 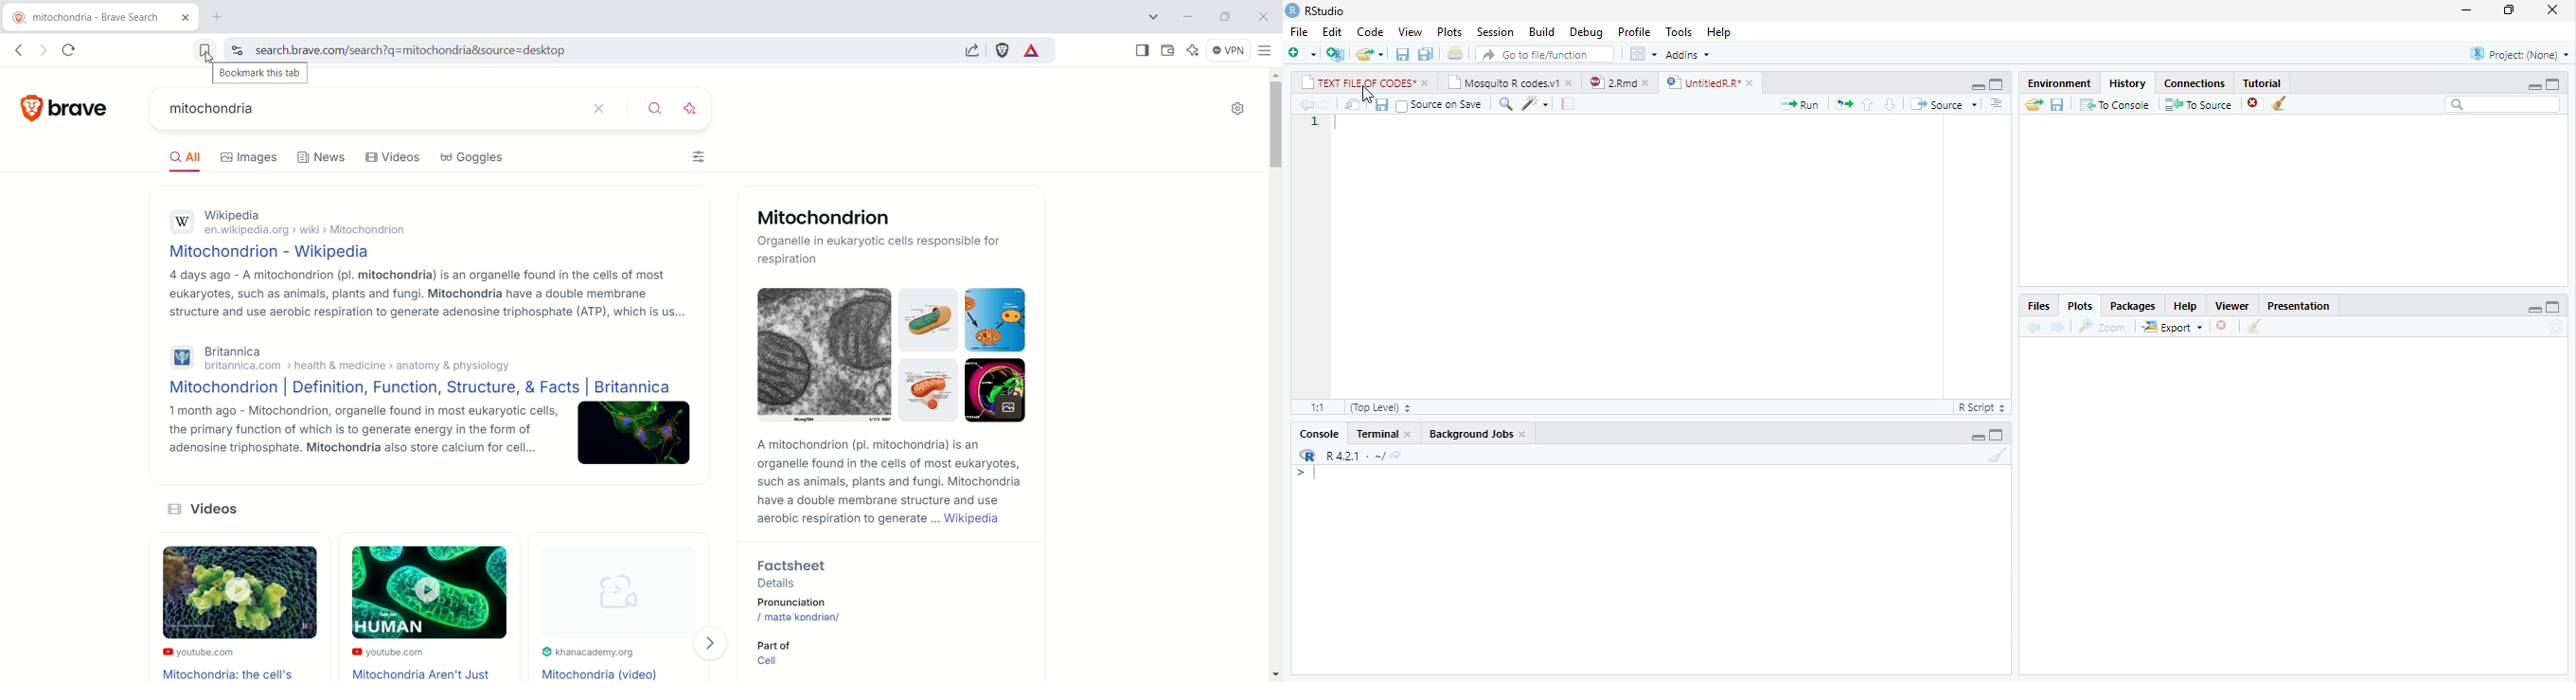 What do you see at coordinates (1506, 104) in the screenshot?
I see `search` at bounding box center [1506, 104].